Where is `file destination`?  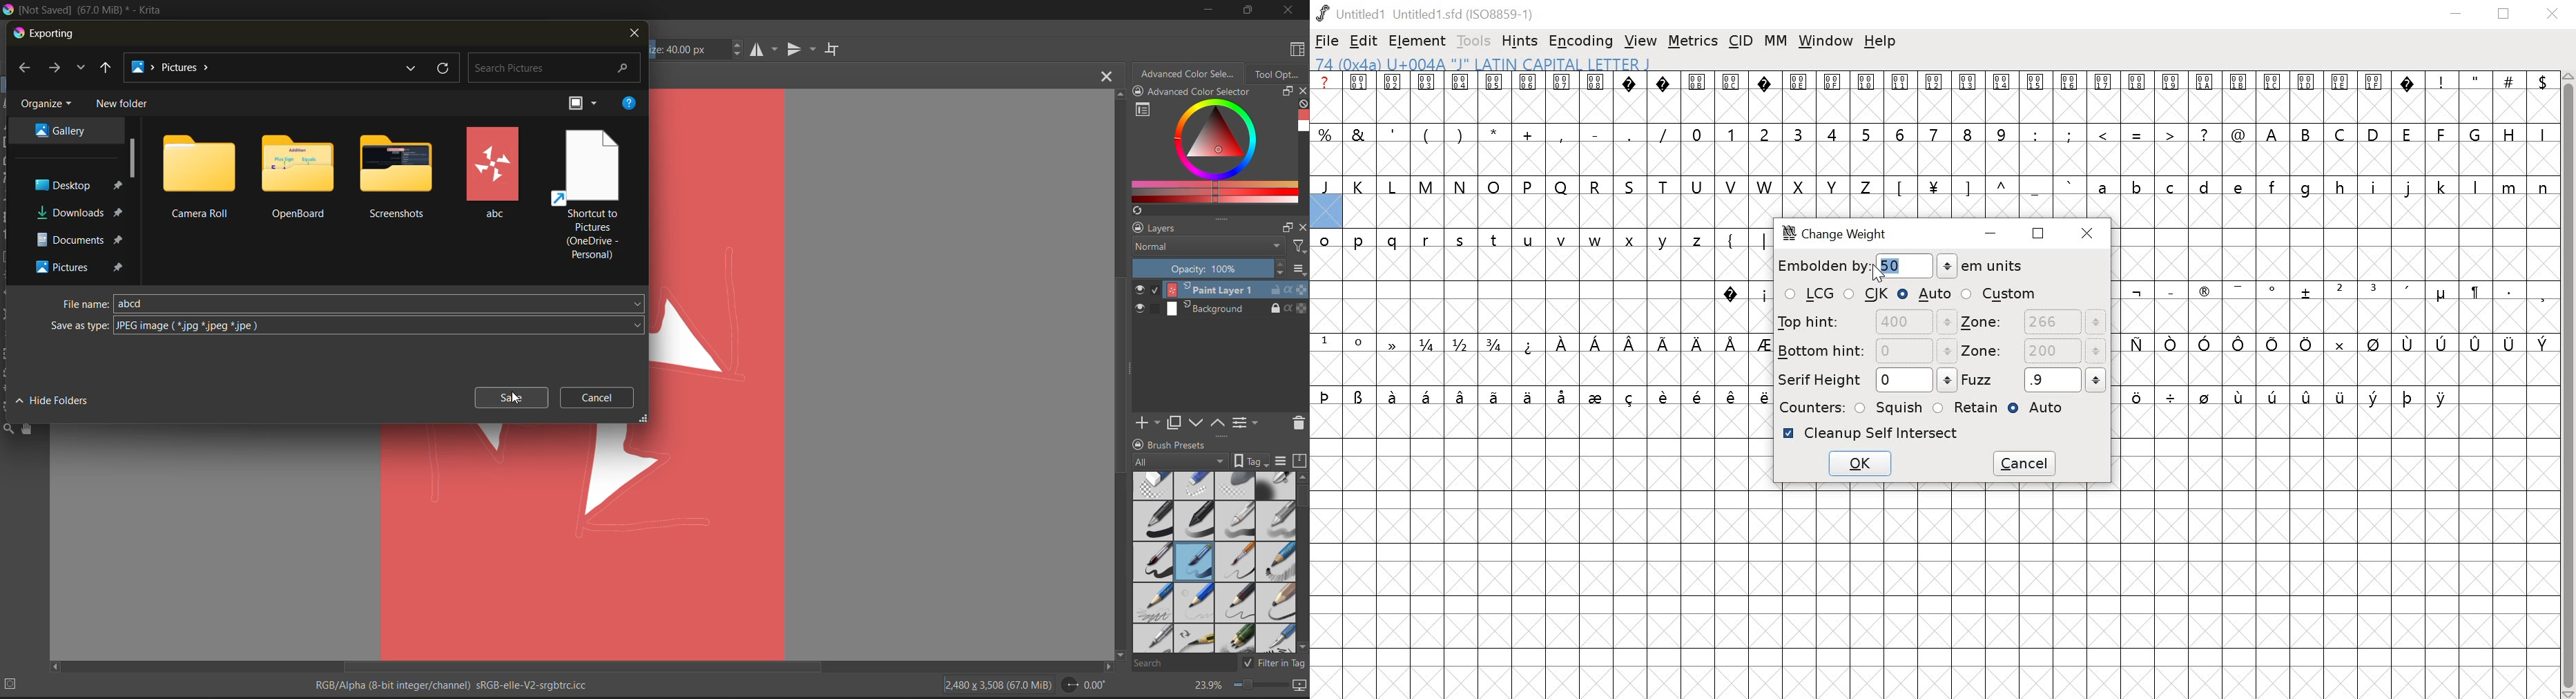
file destination is located at coordinates (80, 239).